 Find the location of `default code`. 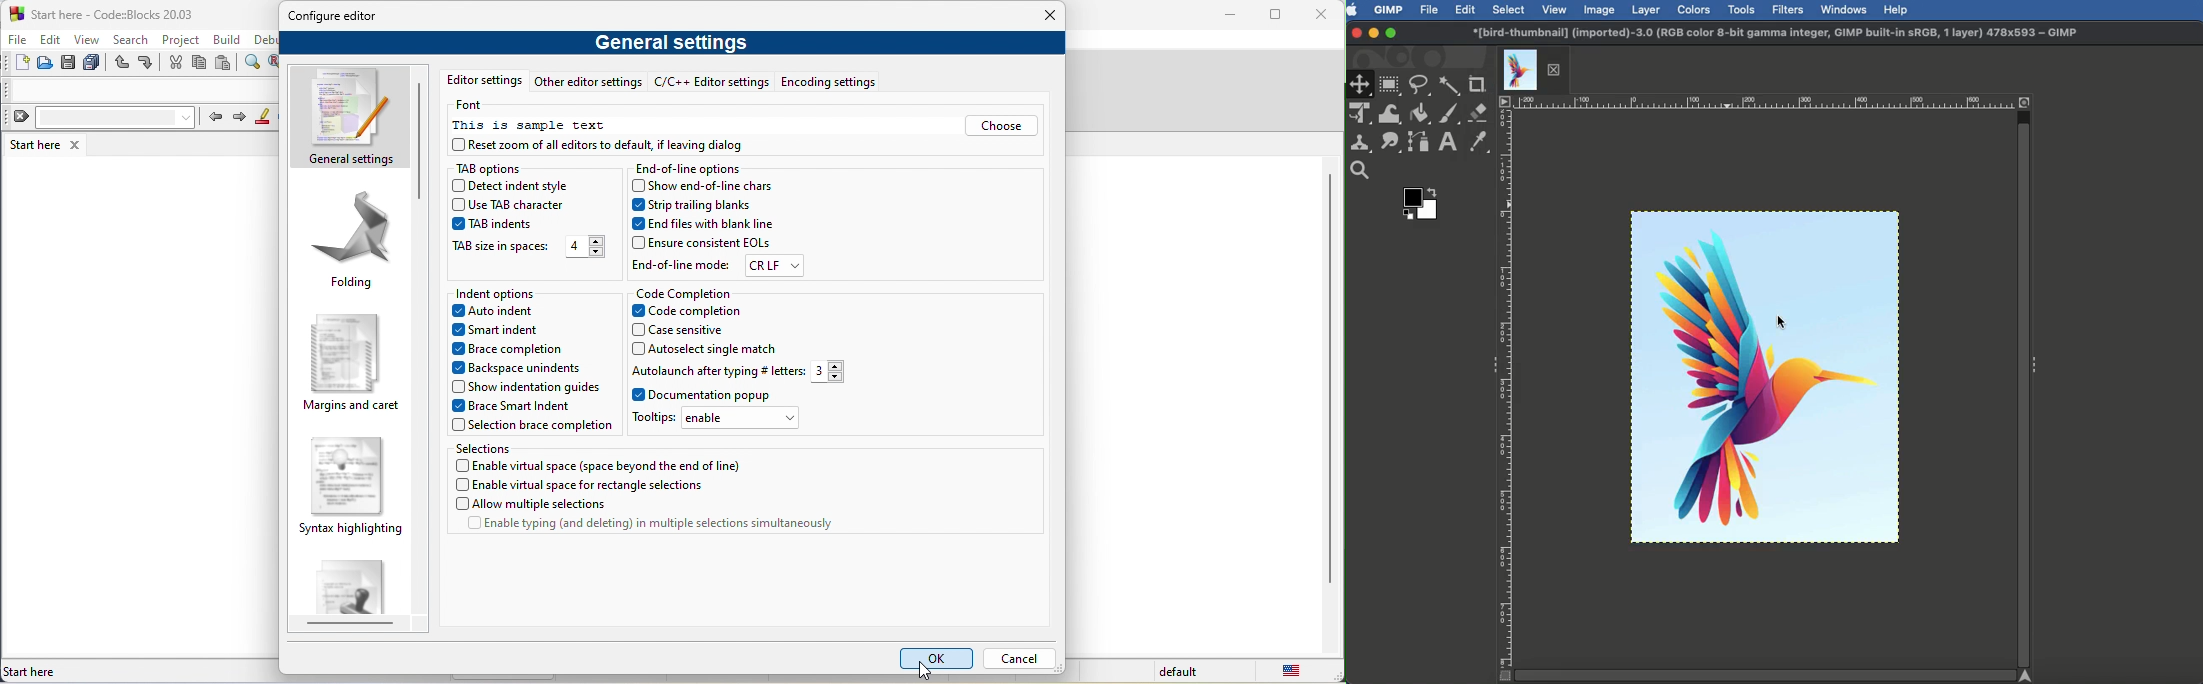

default code is located at coordinates (352, 590).